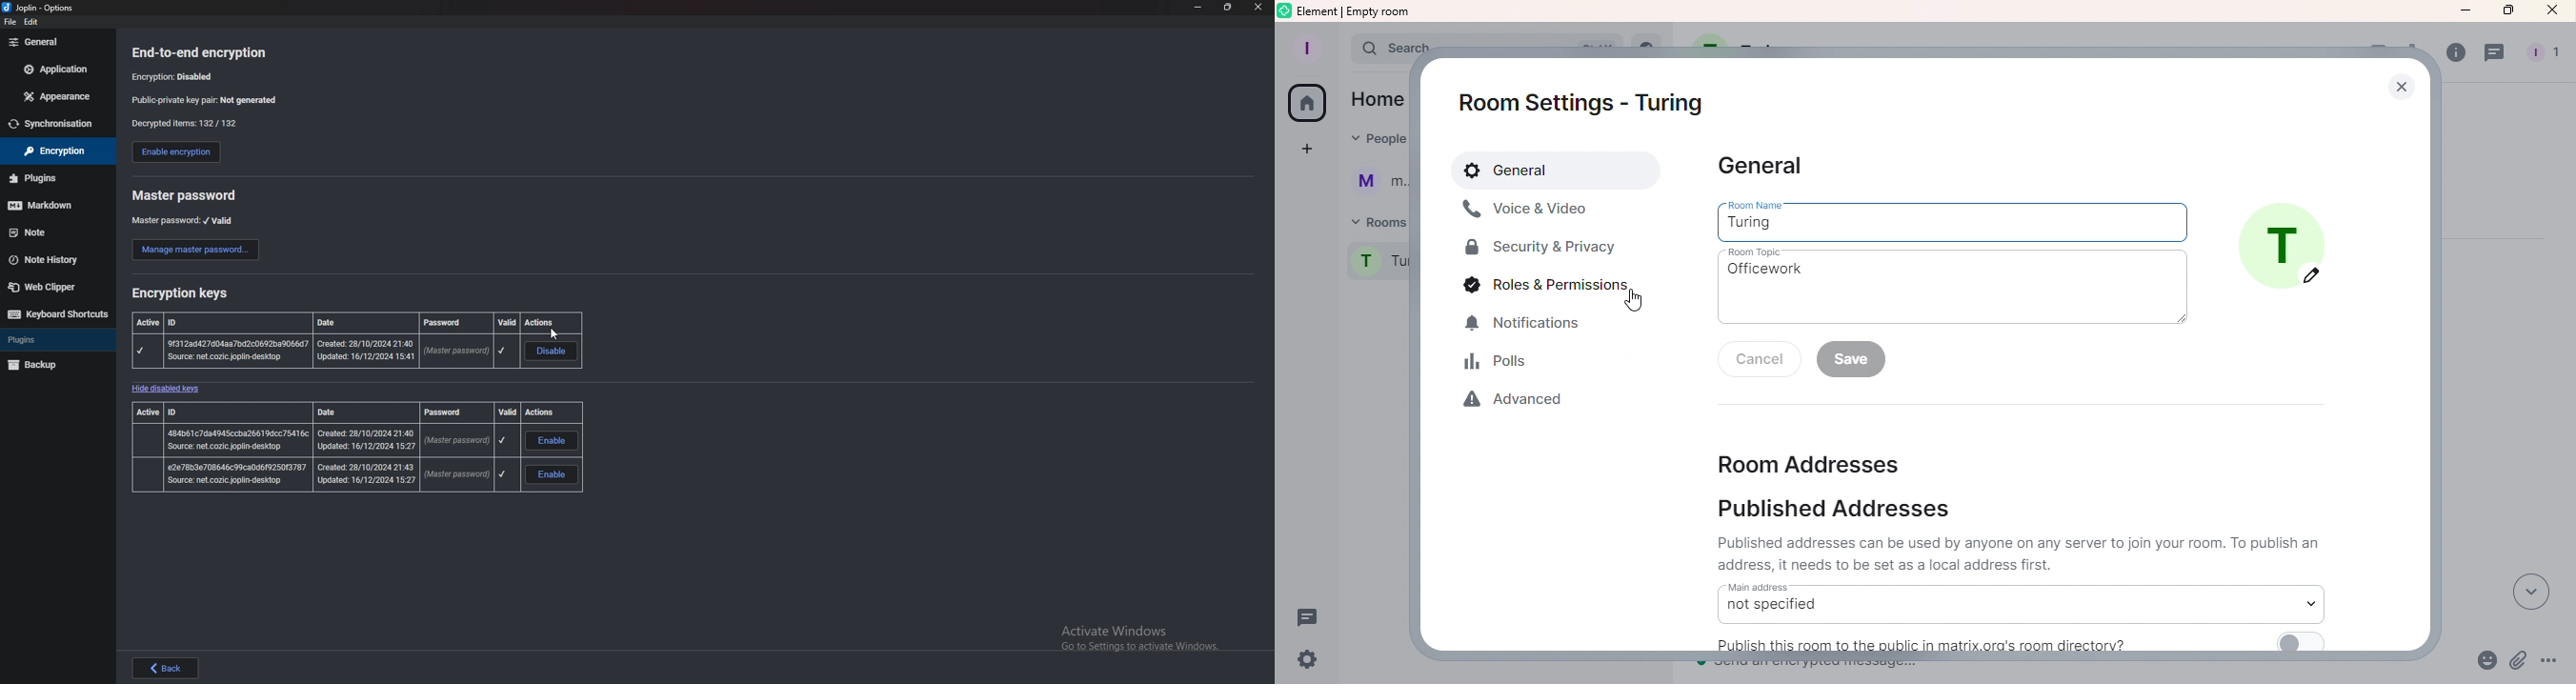 The height and width of the screenshot is (700, 2576). I want to click on application, so click(54, 70).